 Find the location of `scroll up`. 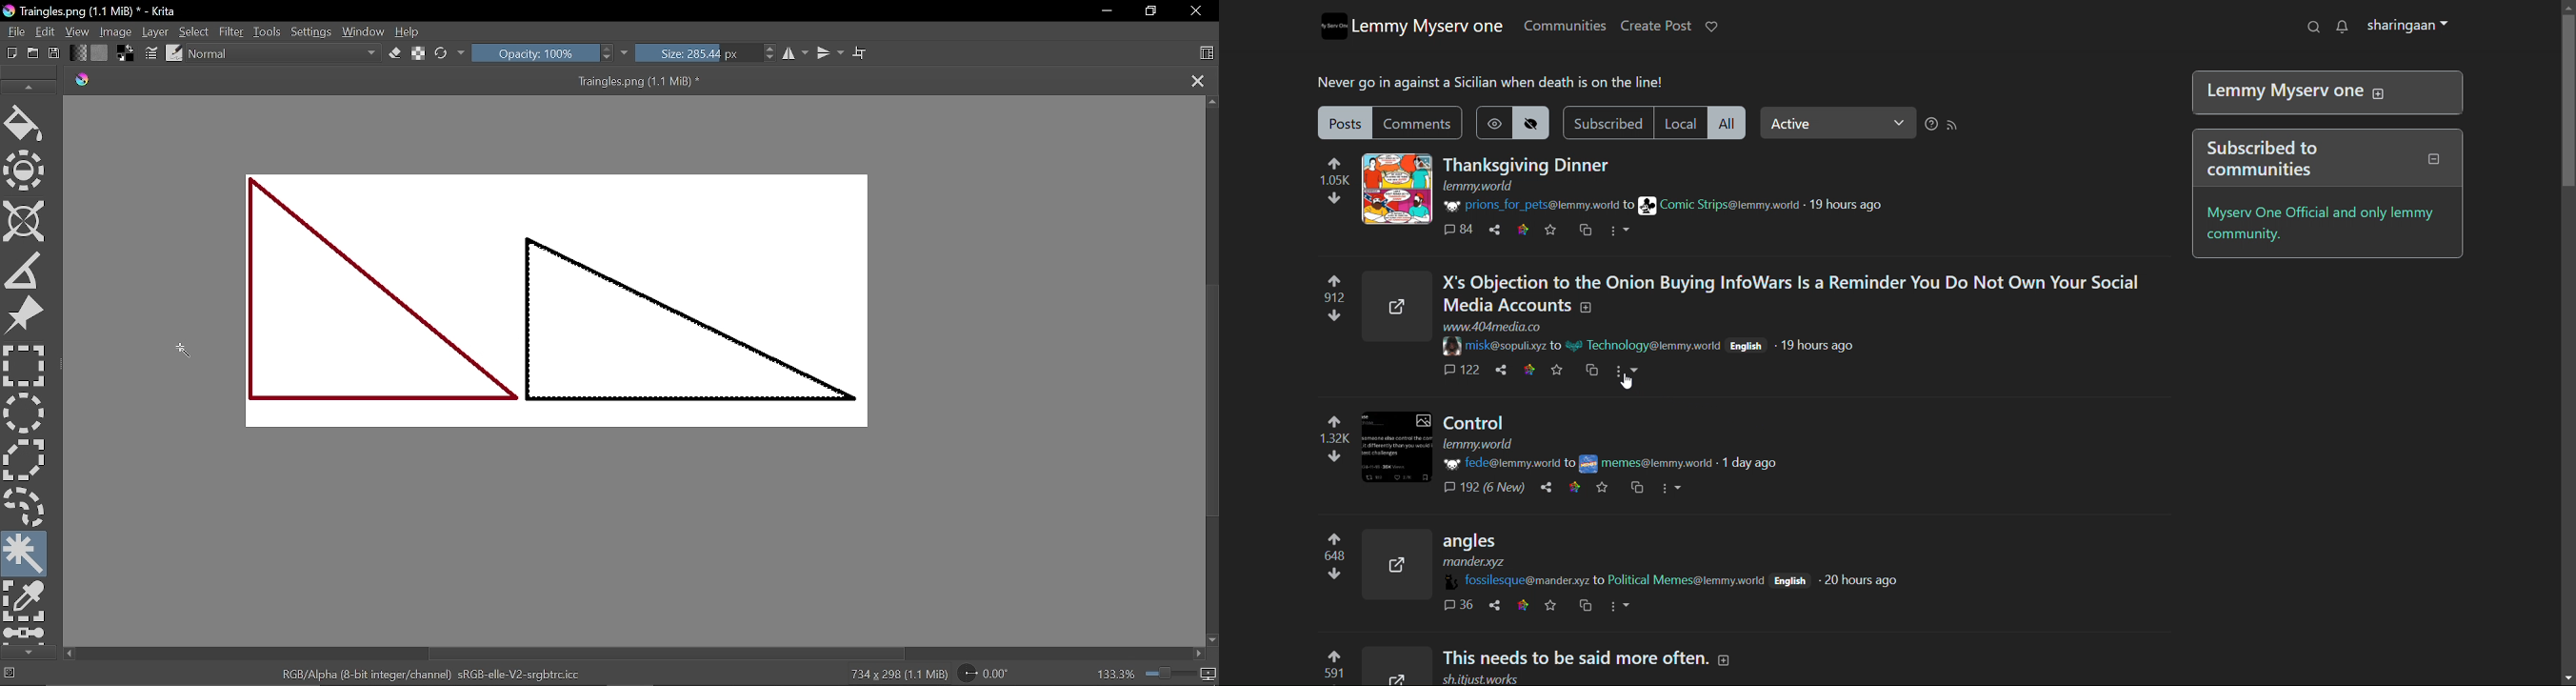

scroll up is located at coordinates (27, 86).